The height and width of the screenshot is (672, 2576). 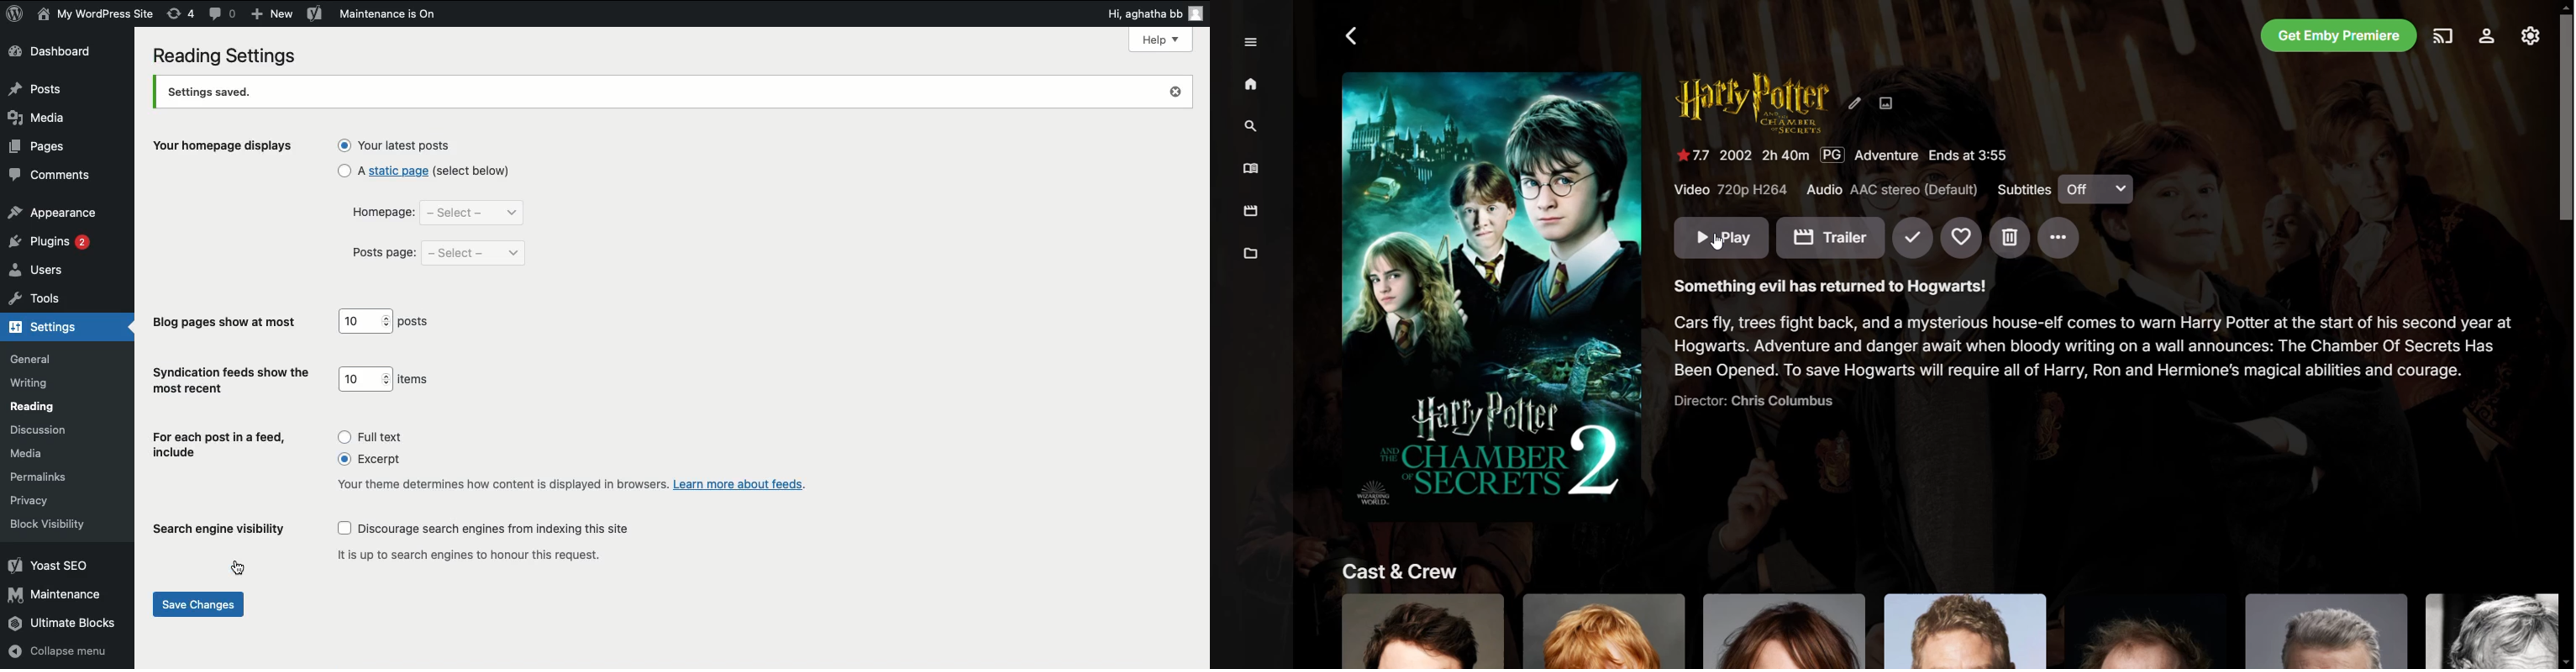 I want to click on posts page, so click(x=385, y=253).